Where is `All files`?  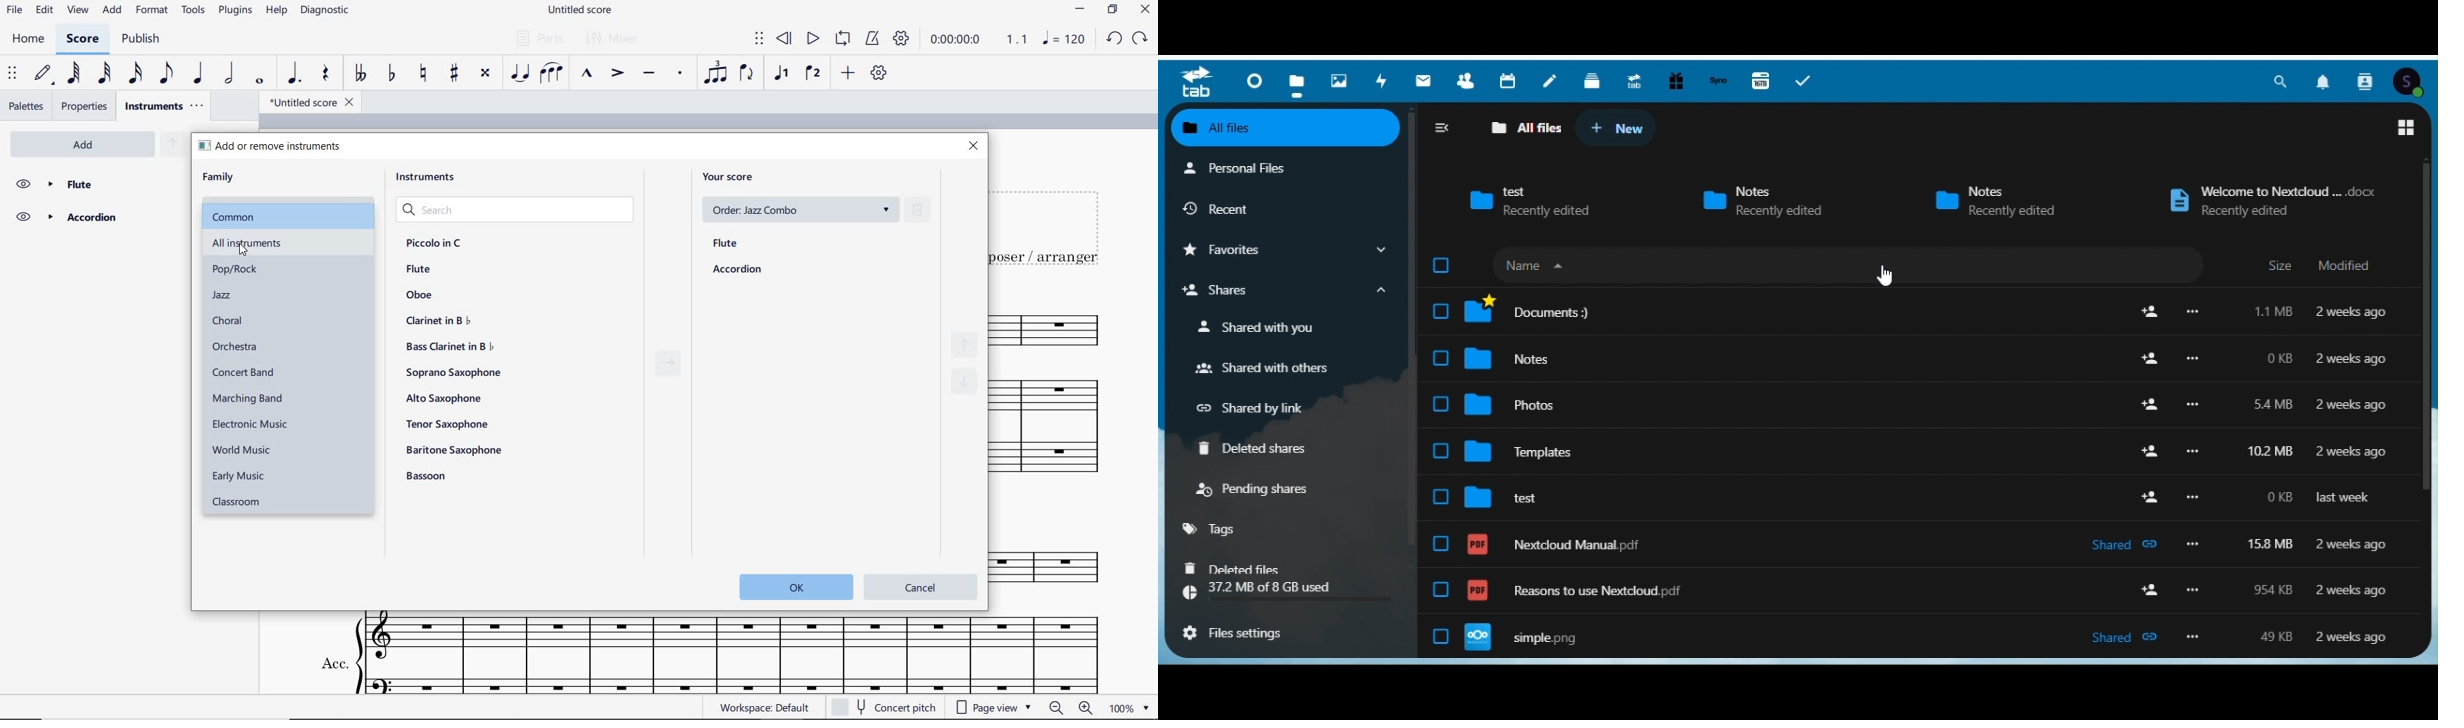 All files is located at coordinates (1518, 128).